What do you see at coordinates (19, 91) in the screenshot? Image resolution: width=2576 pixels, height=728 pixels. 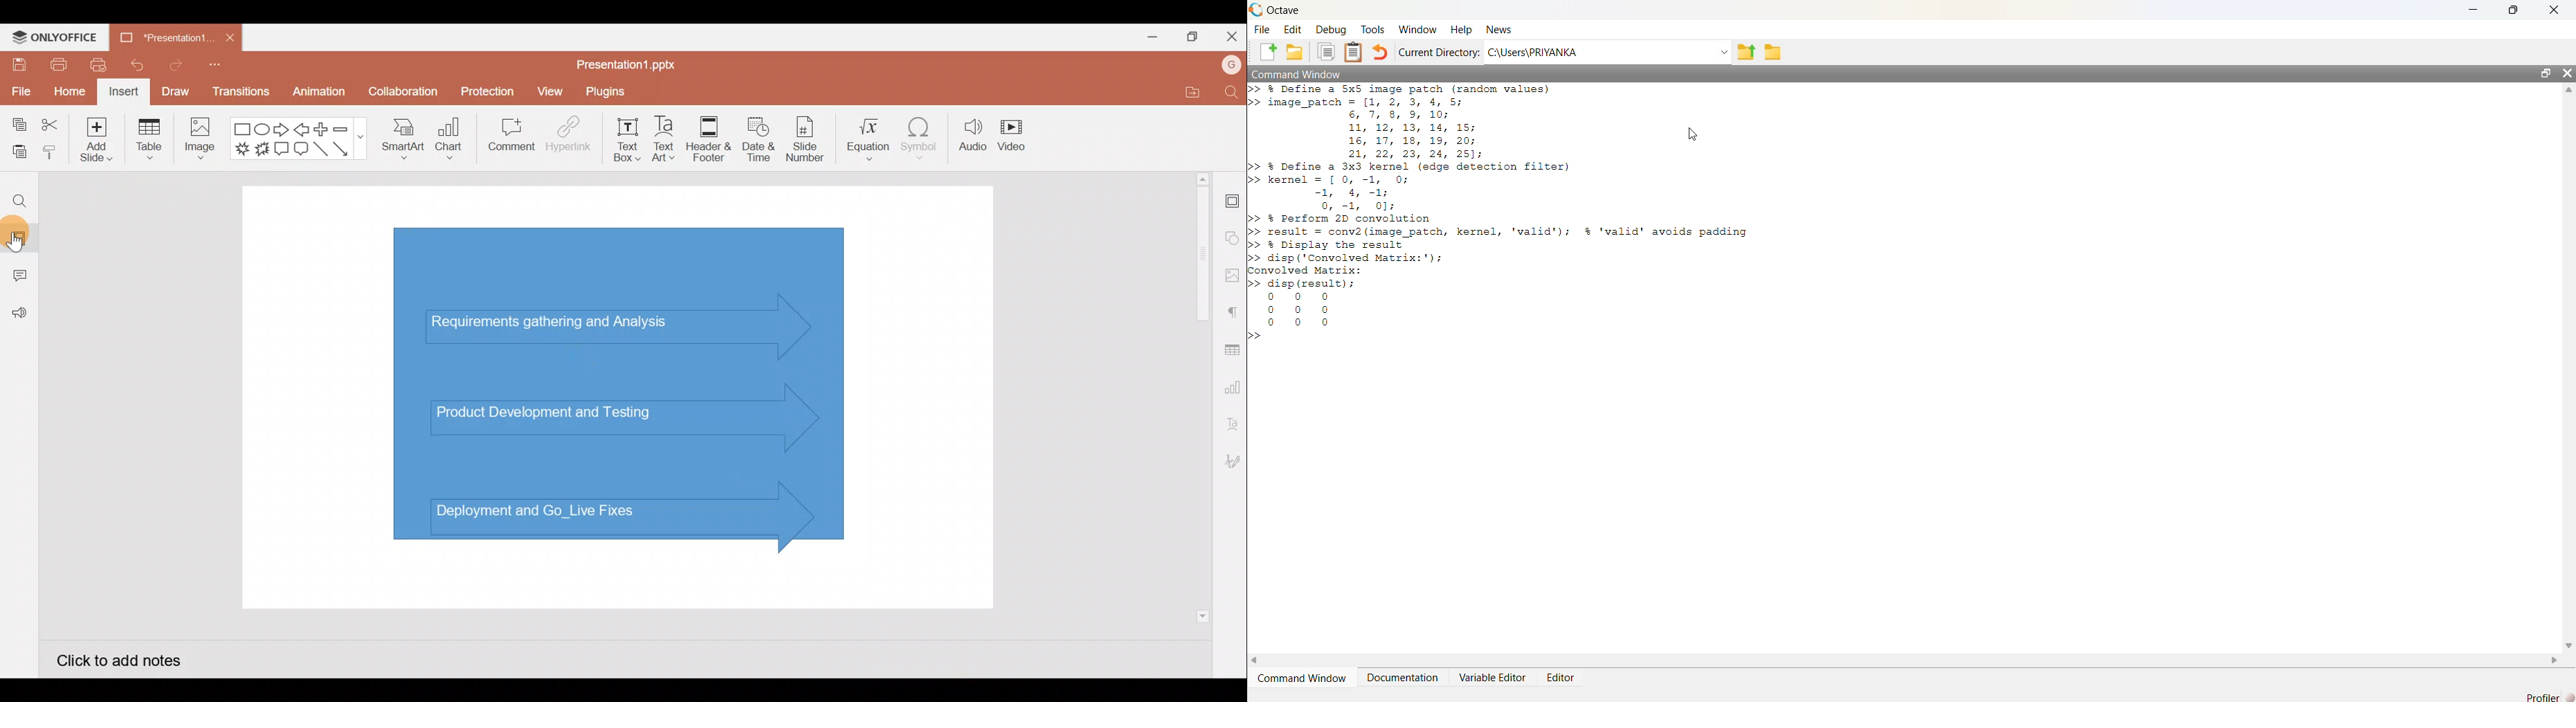 I see `File` at bounding box center [19, 91].